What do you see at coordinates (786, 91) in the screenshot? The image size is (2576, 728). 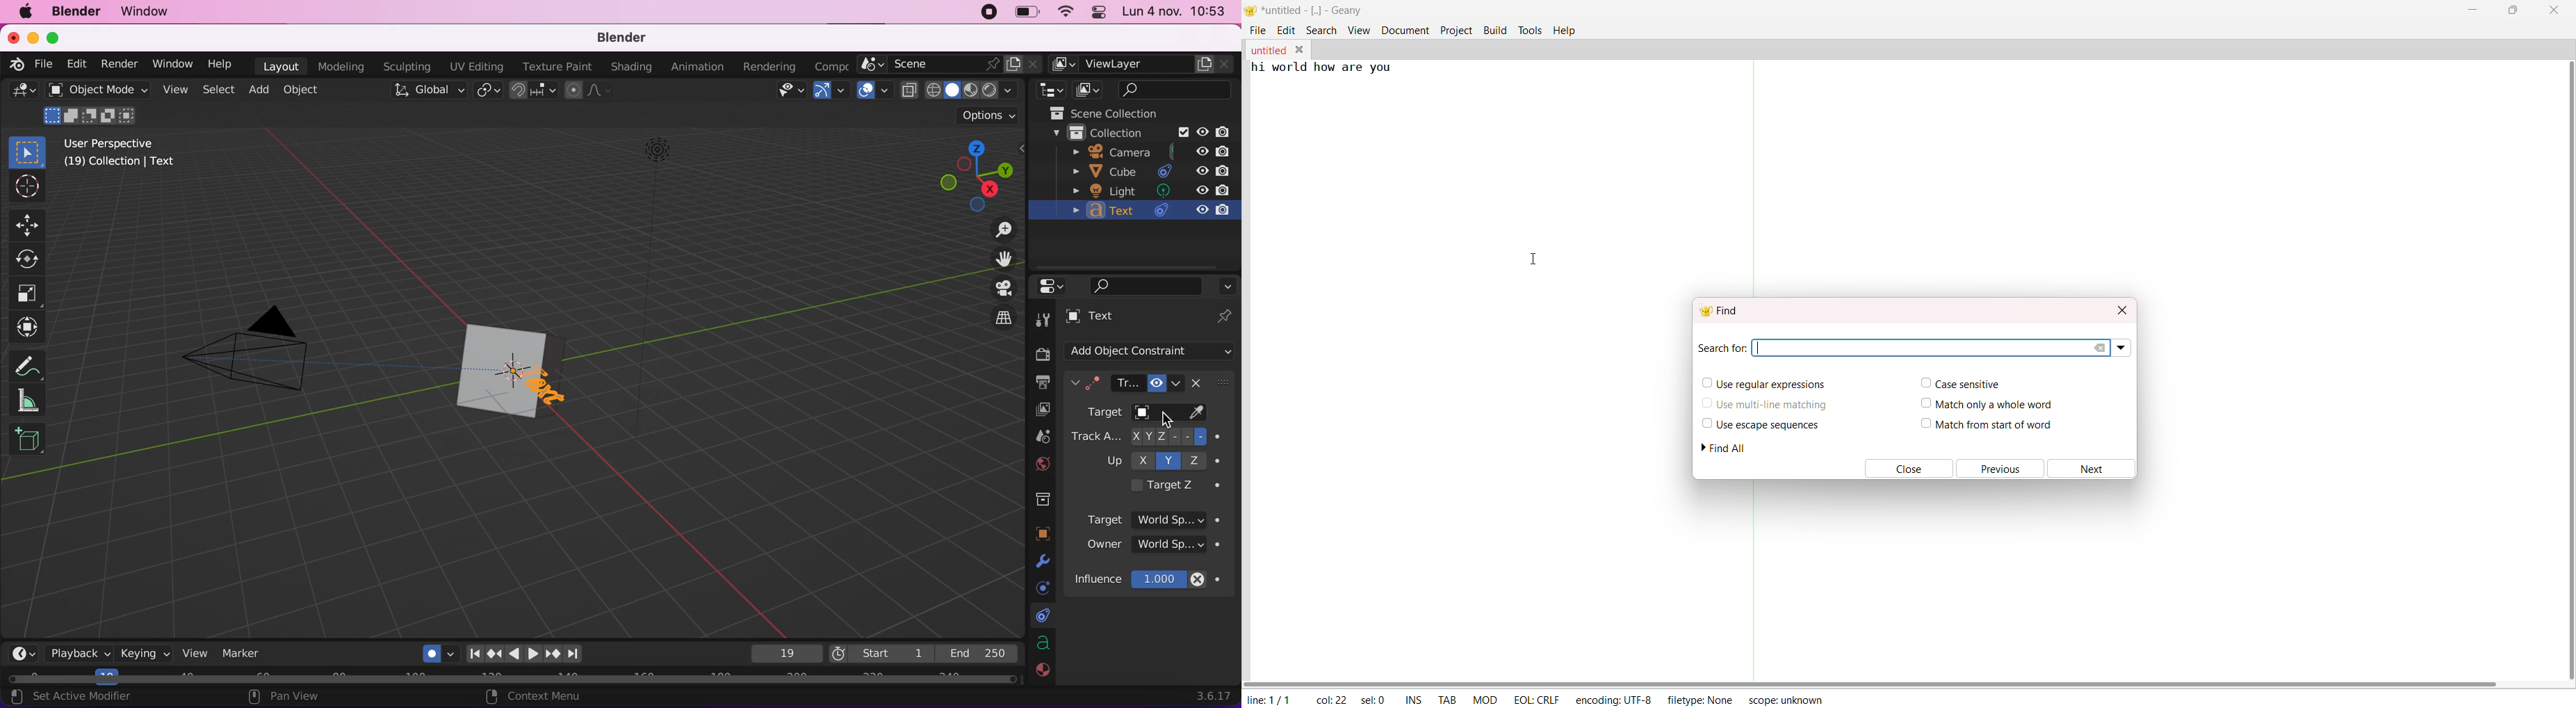 I see `view object types` at bounding box center [786, 91].